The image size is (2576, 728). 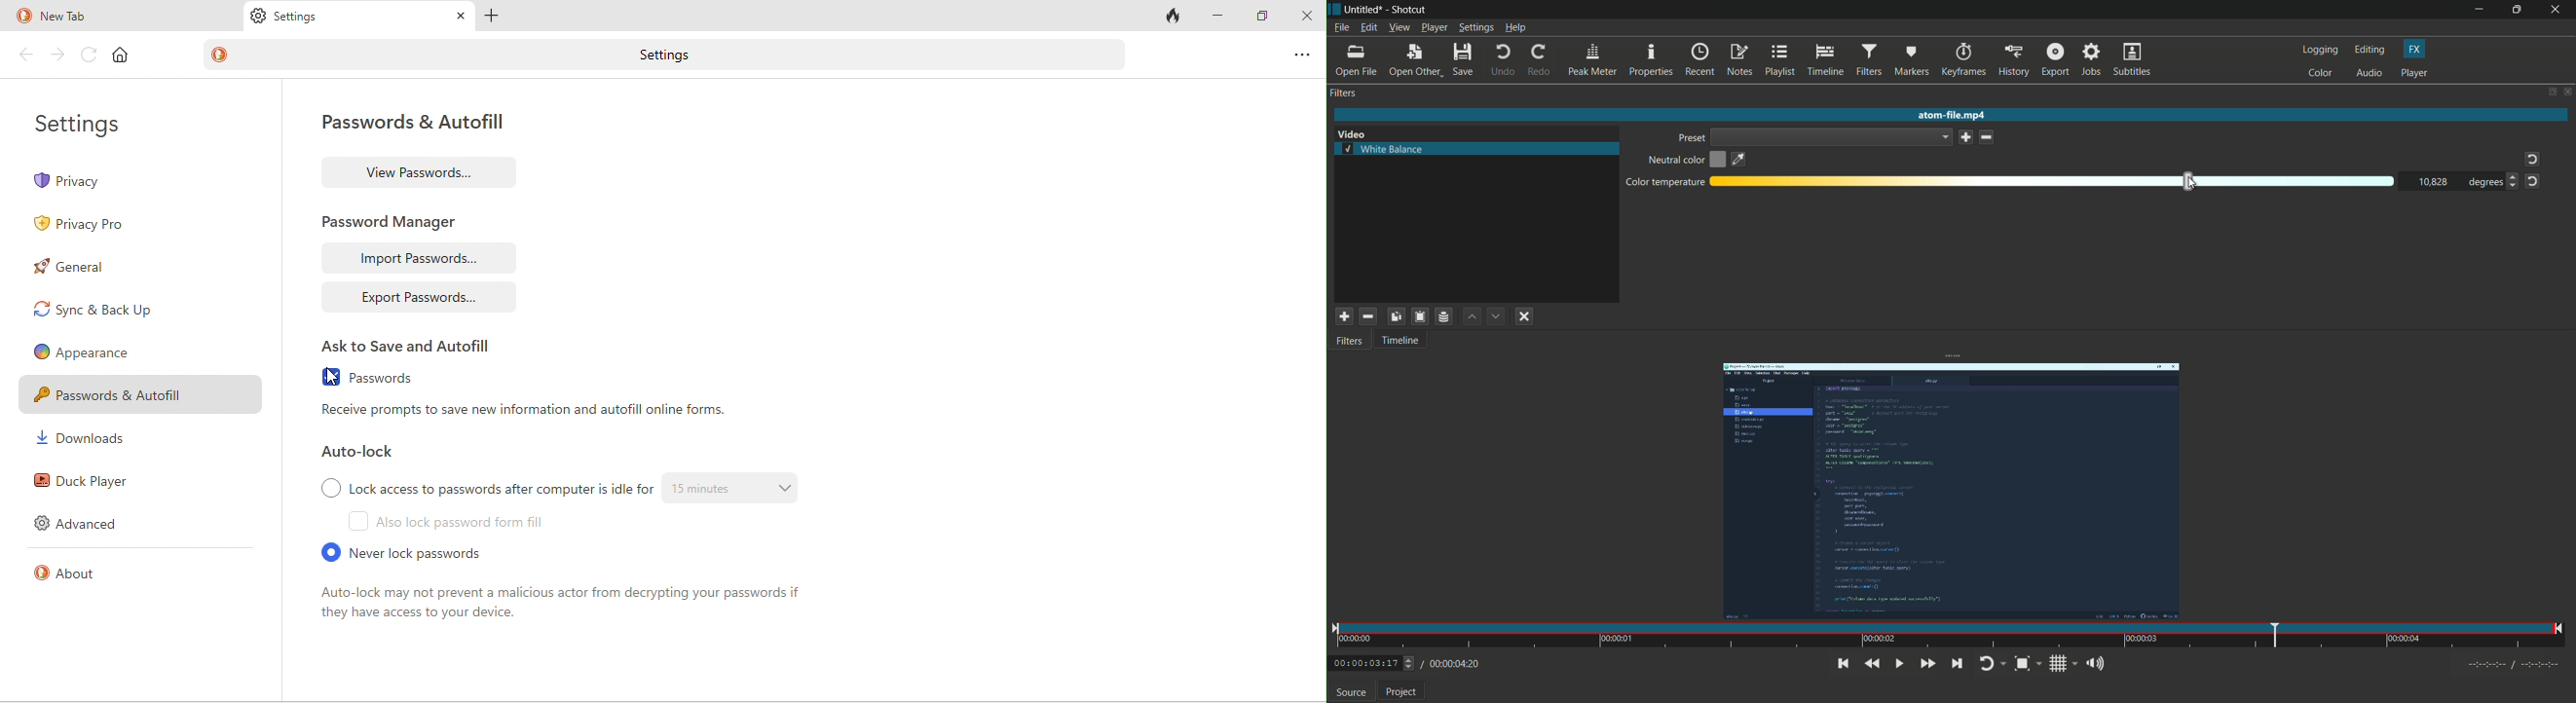 I want to click on new tab, so click(x=111, y=15).